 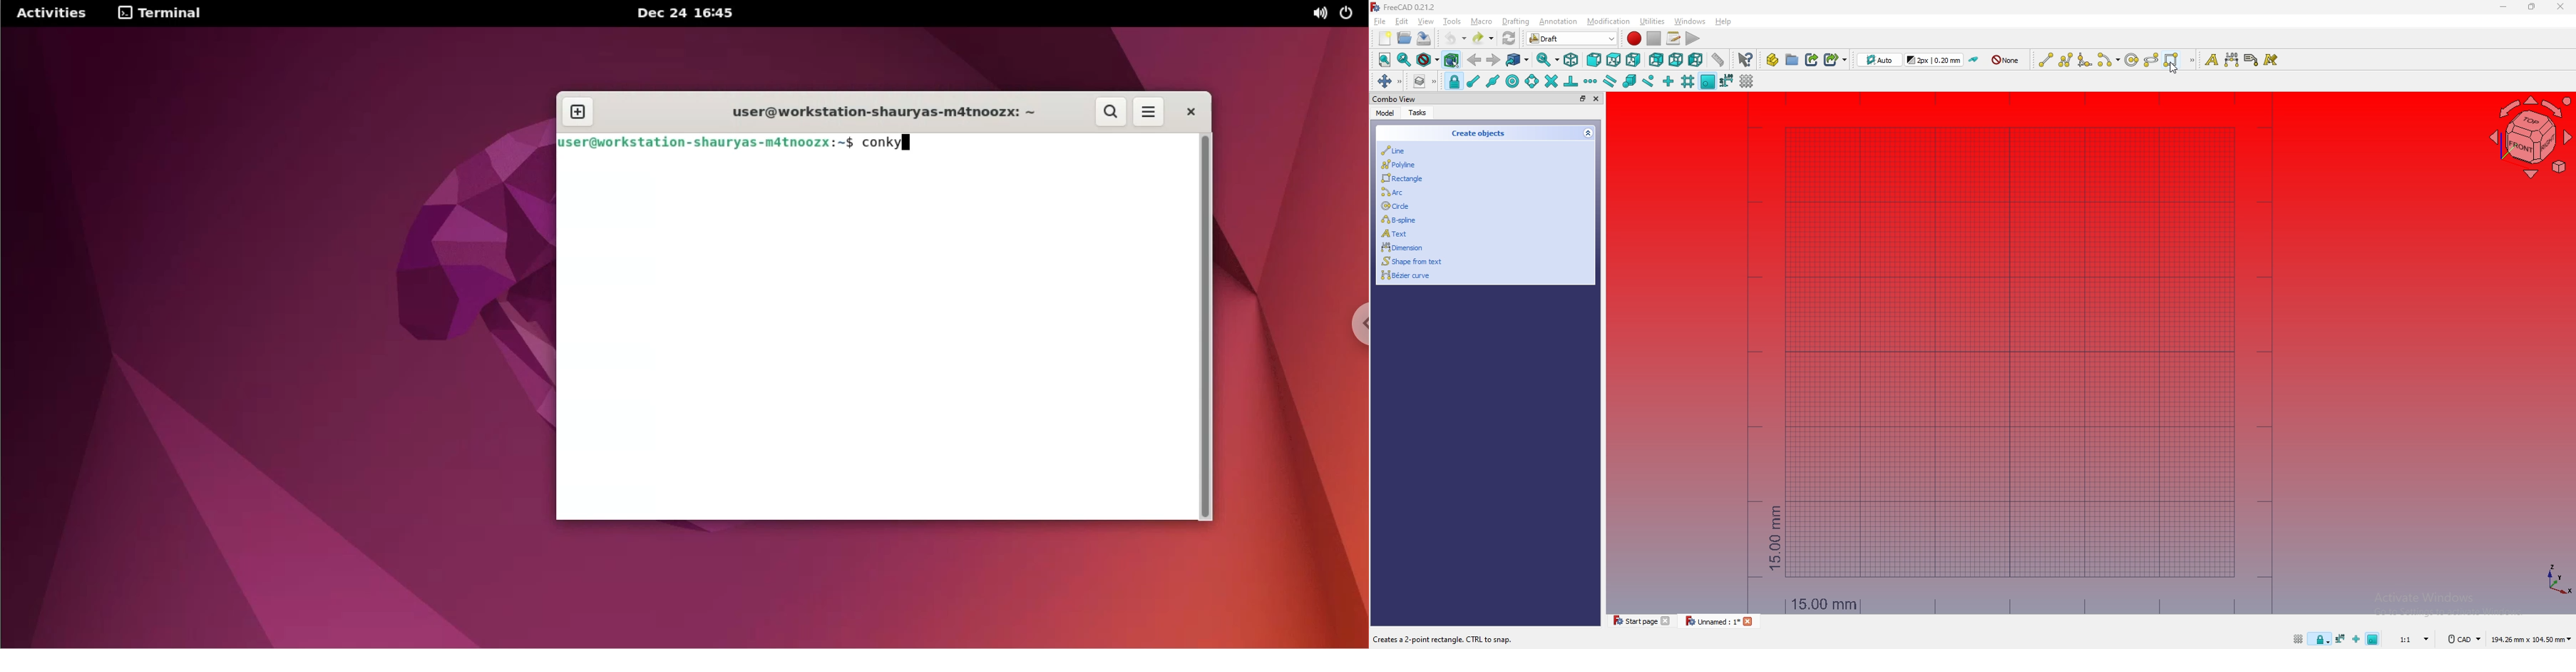 What do you see at coordinates (1718, 59) in the screenshot?
I see `measure distance` at bounding box center [1718, 59].